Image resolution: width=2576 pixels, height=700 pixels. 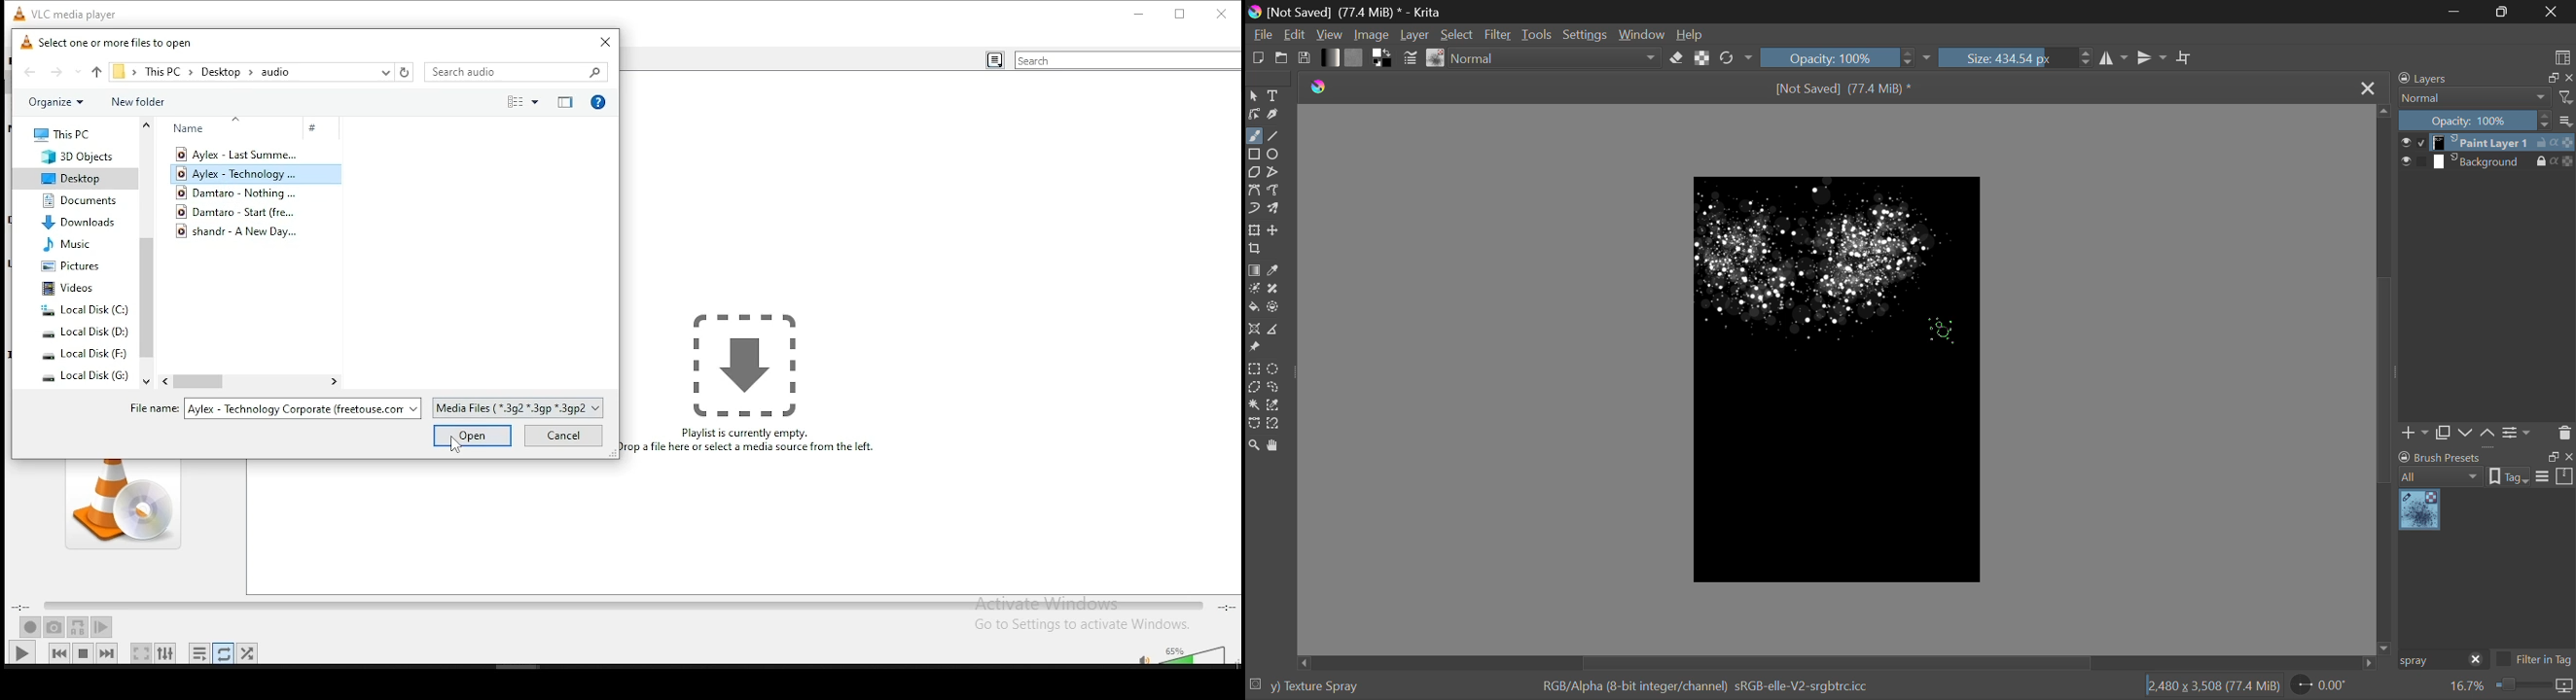 What do you see at coordinates (60, 652) in the screenshot?
I see `previous media in the playlist, skips backward when held` at bounding box center [60, 652].